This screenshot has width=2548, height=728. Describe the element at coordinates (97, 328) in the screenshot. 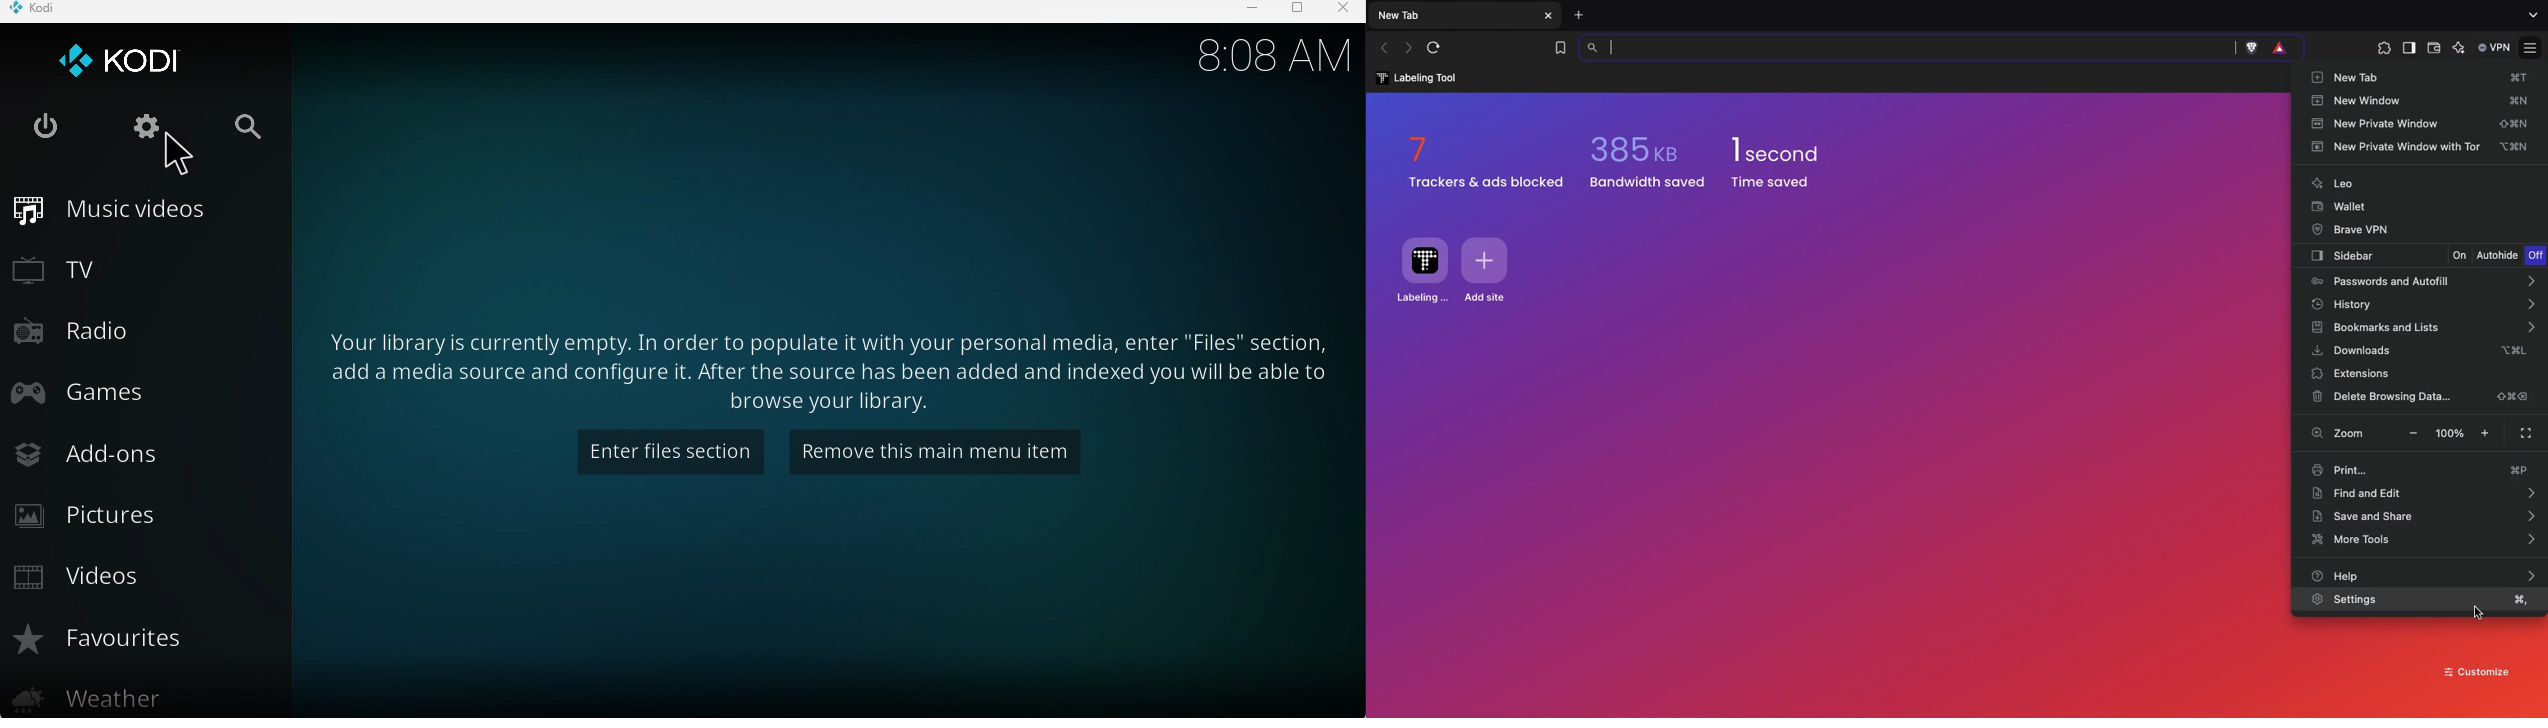

I see `Radio` at that location.